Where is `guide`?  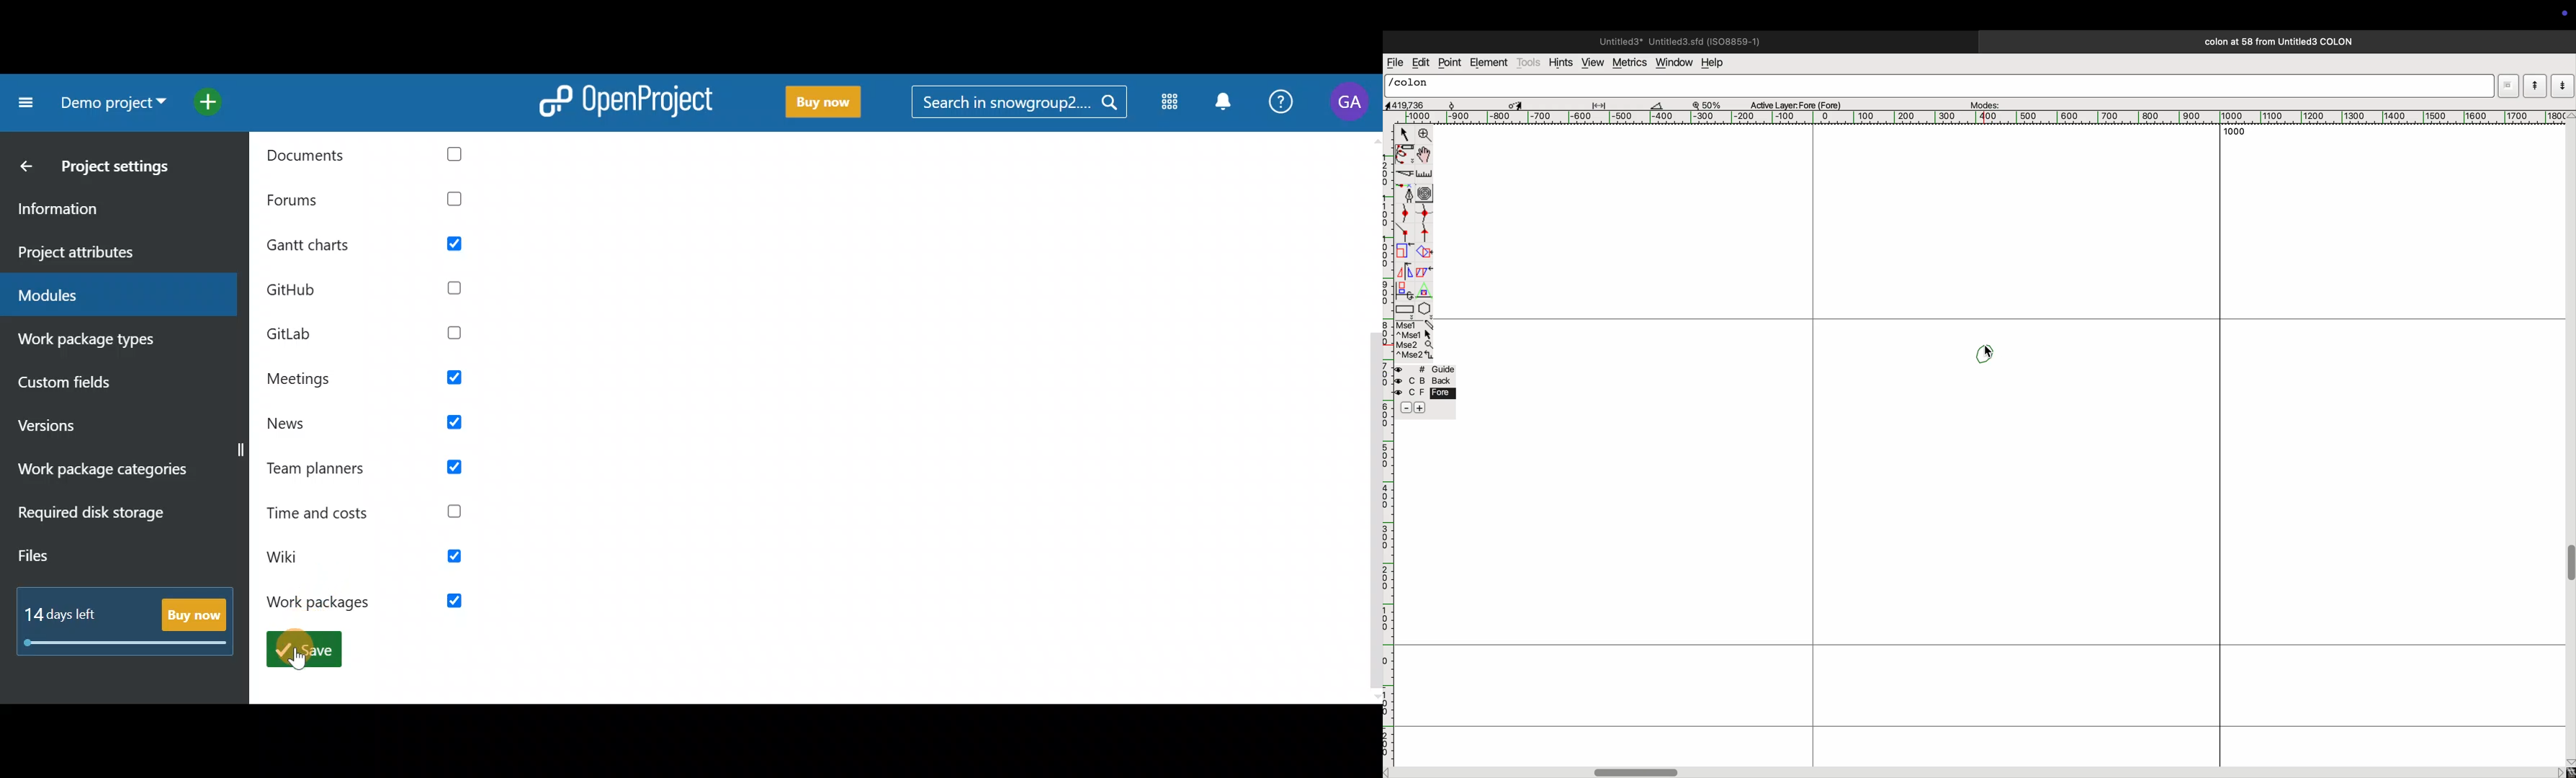 guide is located at coordinates (1428, 391).